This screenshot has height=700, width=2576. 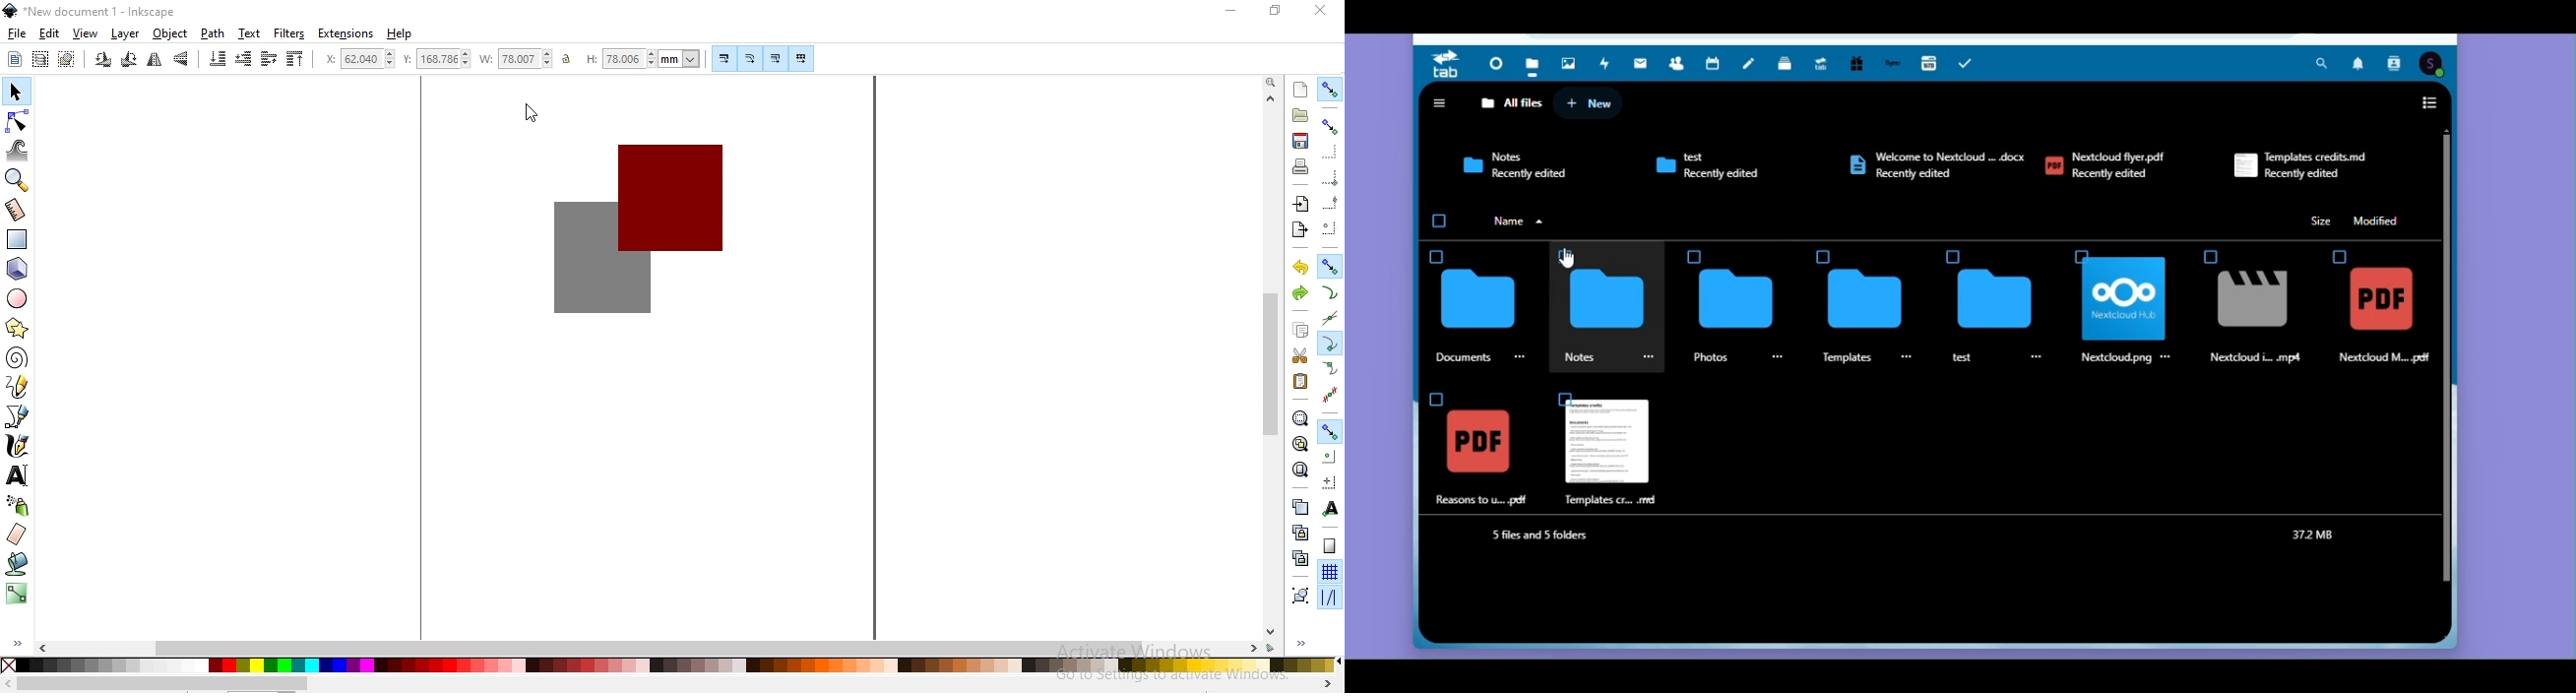 What do you see at coordinates (362, 61) in the screenshot?
I see `horizontal coordinate of selection` at bounding box center [362, 61].